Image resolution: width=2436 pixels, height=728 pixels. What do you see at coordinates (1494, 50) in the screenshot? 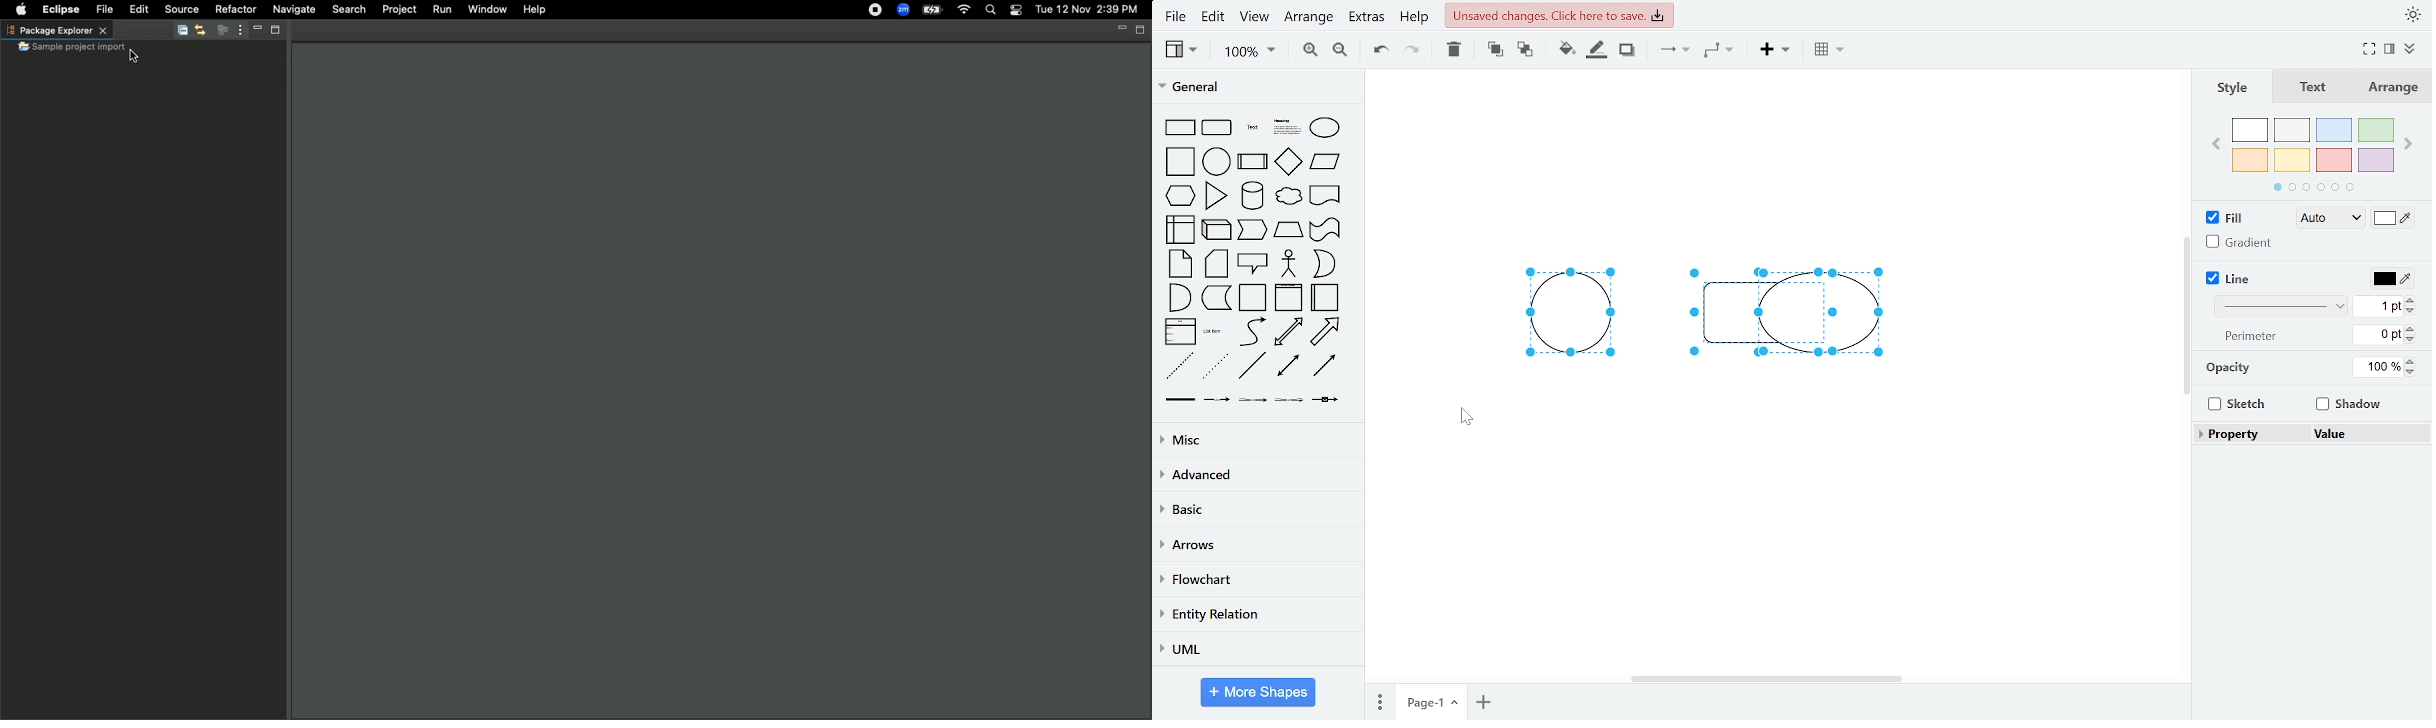
I see `to front` at bounding box center [1494, 50].